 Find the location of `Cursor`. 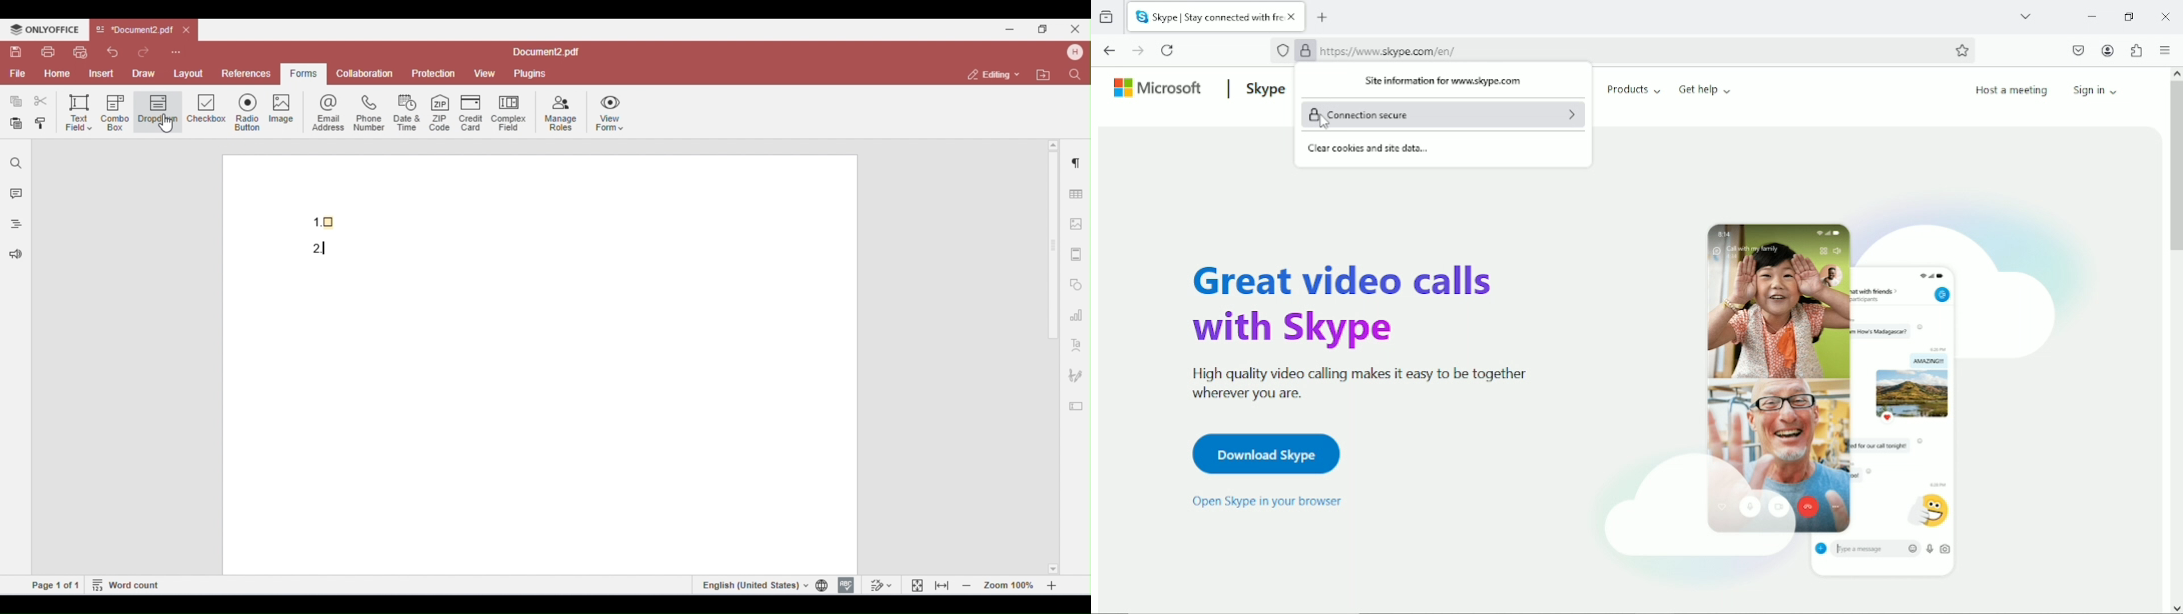

Cursor is located at coordinates (1323, 122).